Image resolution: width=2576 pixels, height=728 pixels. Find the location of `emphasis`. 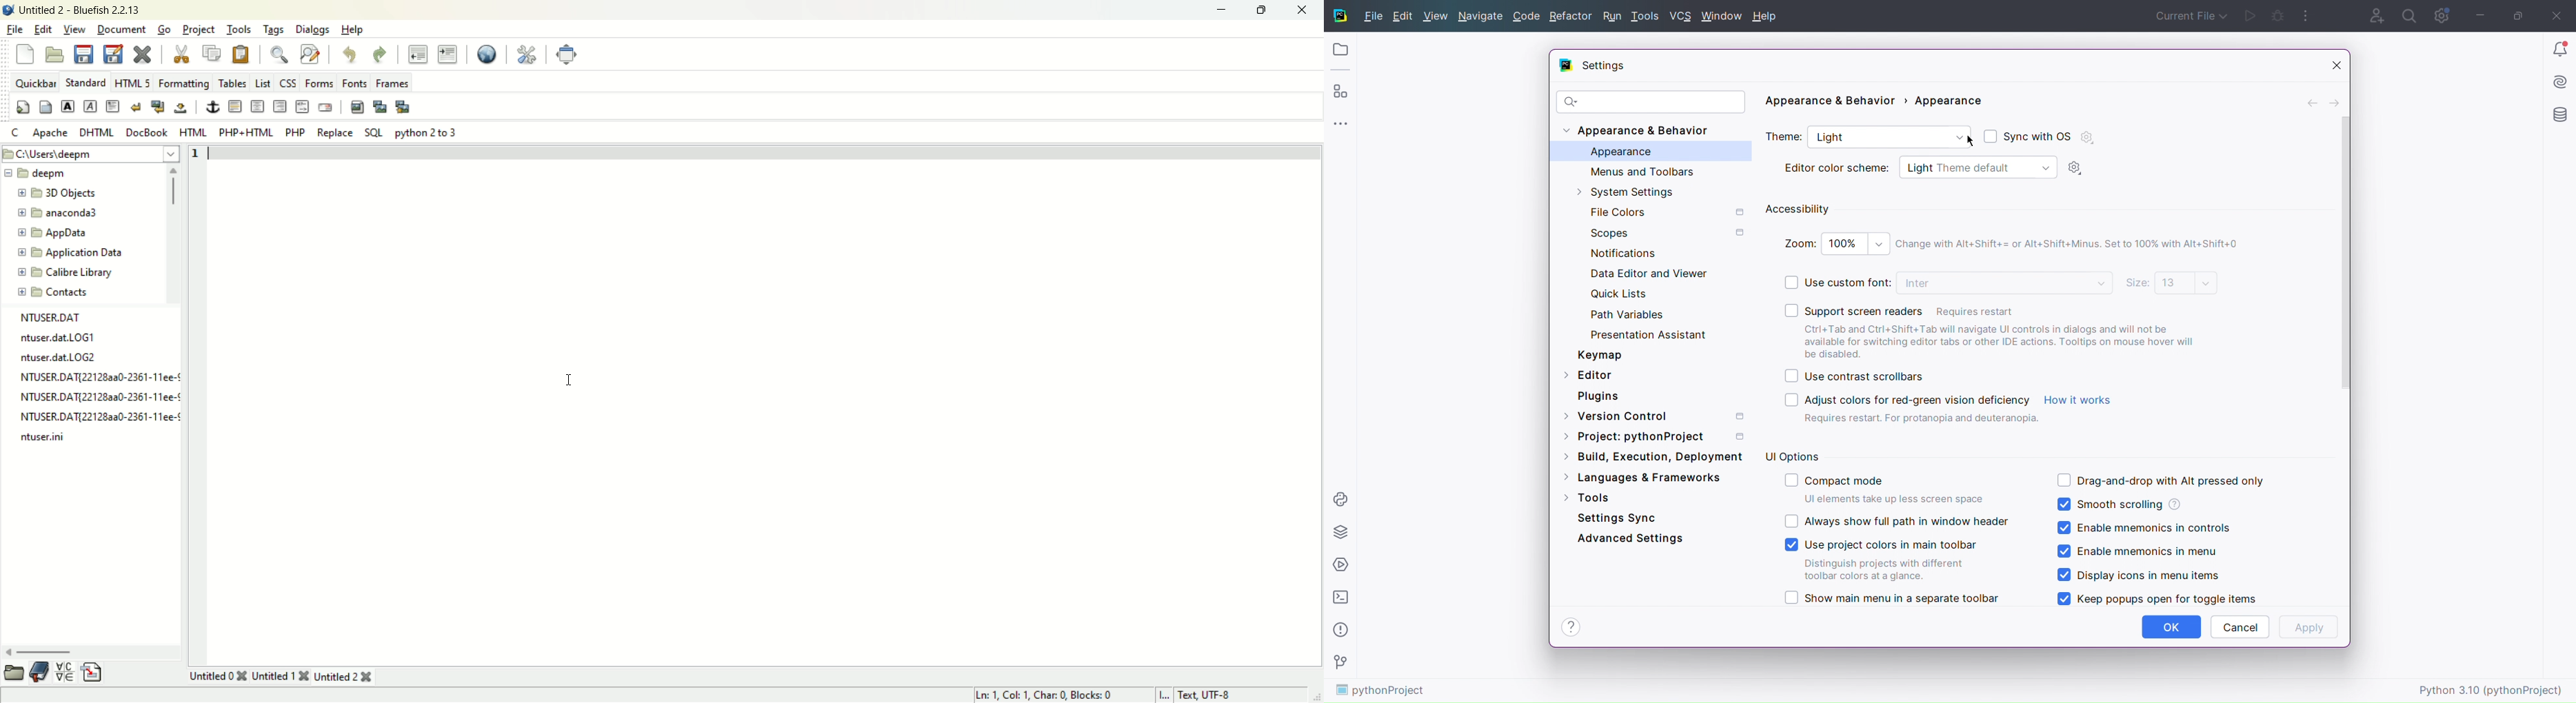

emphasis is located at coordinates (92, 107).